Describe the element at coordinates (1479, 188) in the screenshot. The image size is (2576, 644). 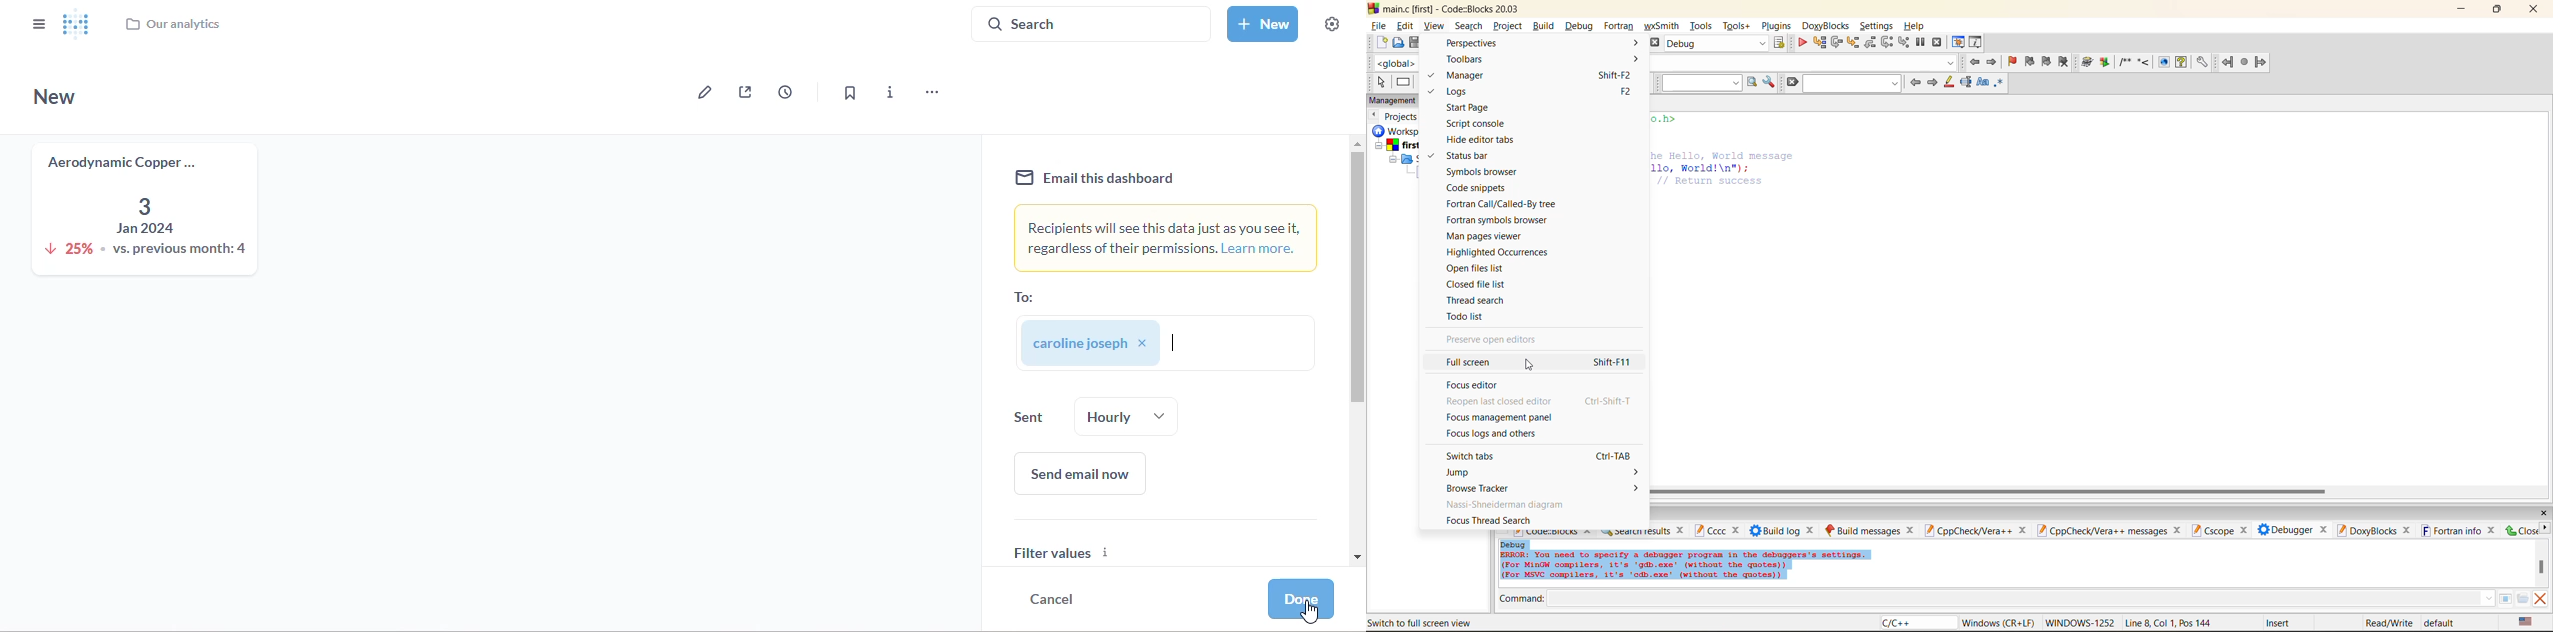
I see `code snippets` at that location.